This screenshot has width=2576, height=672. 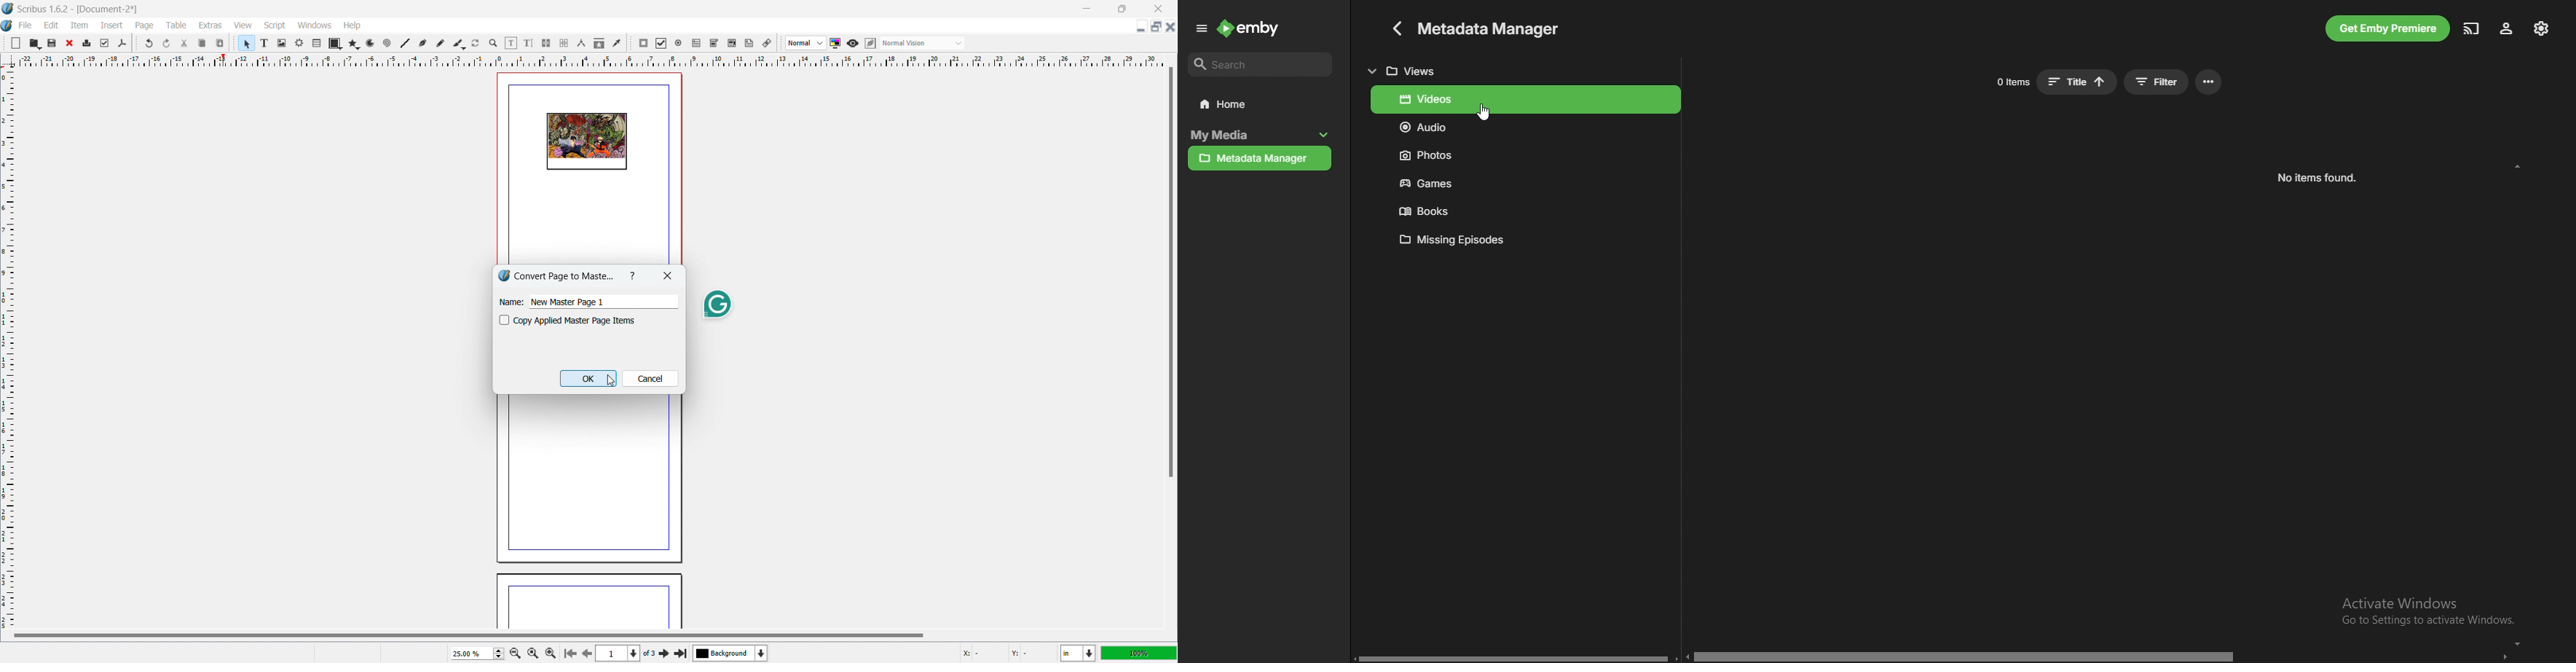 I want to click on move toolbox, so click(x=234, y=42).